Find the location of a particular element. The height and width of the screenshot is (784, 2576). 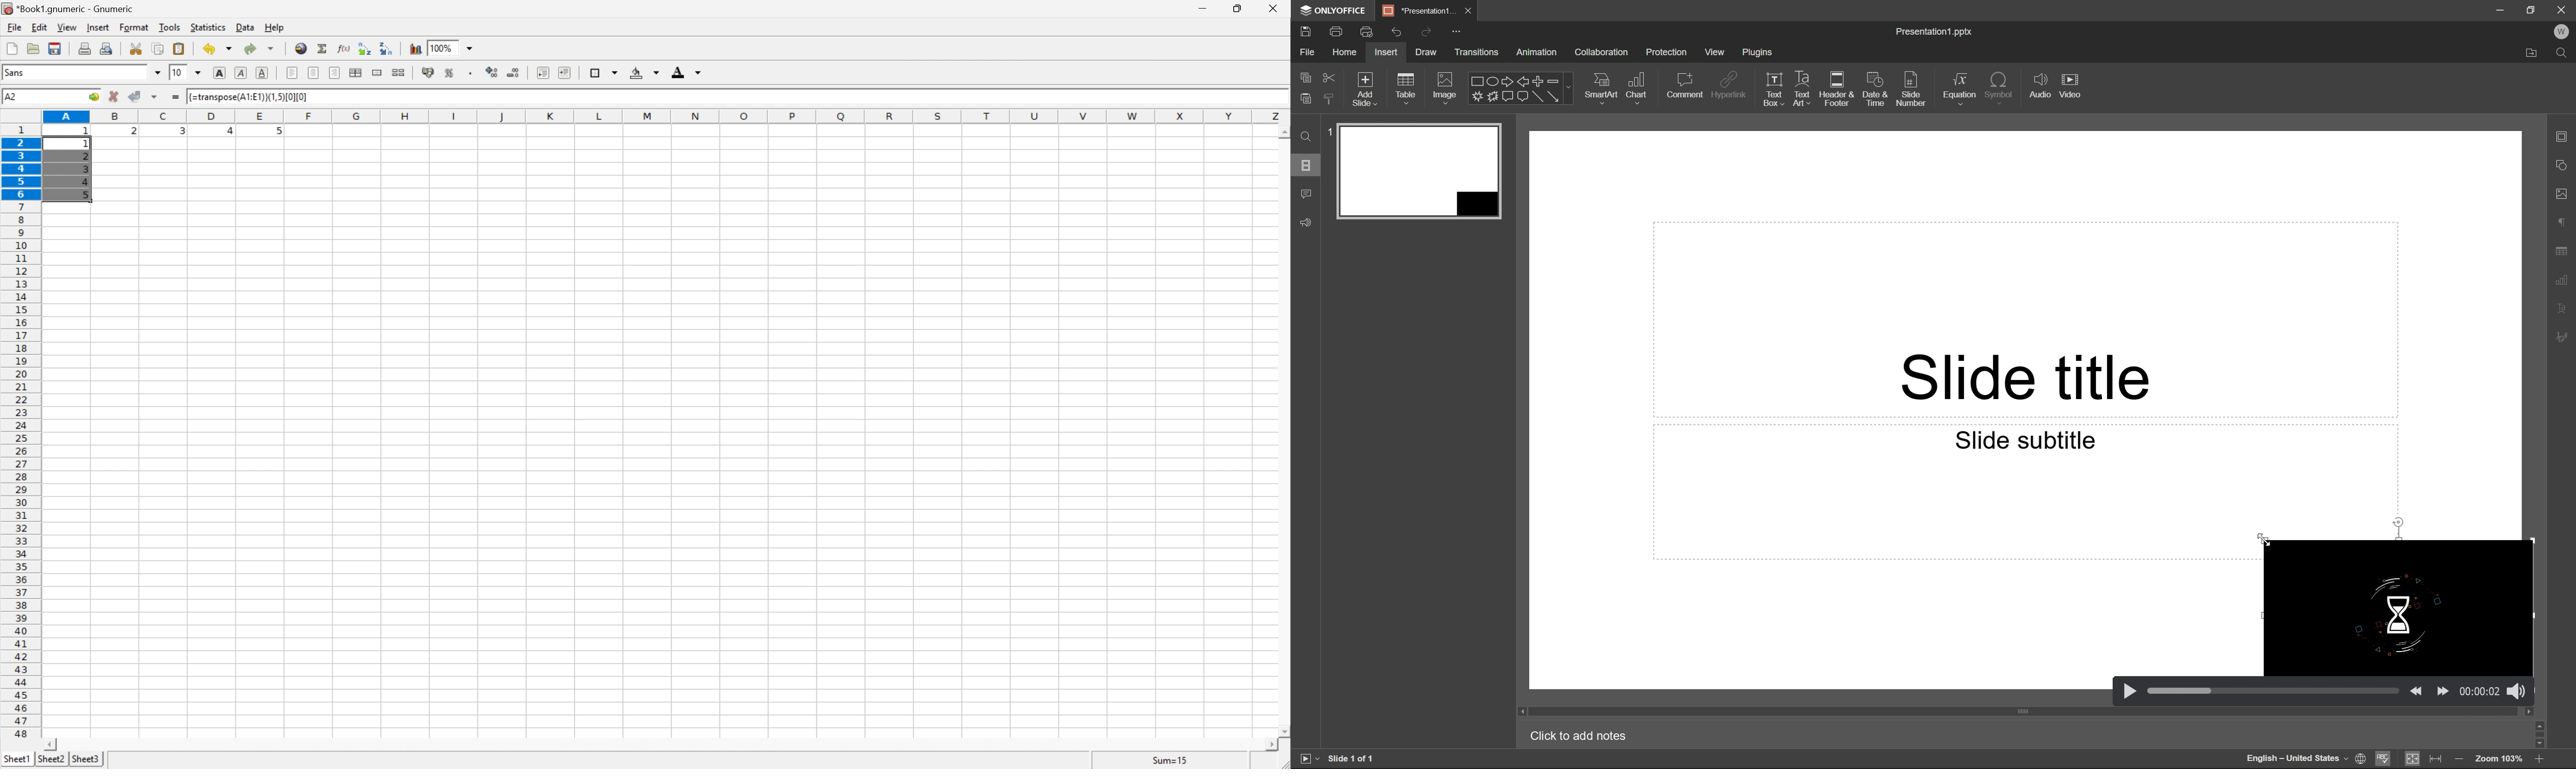

print is located at coordinates (84, 48).